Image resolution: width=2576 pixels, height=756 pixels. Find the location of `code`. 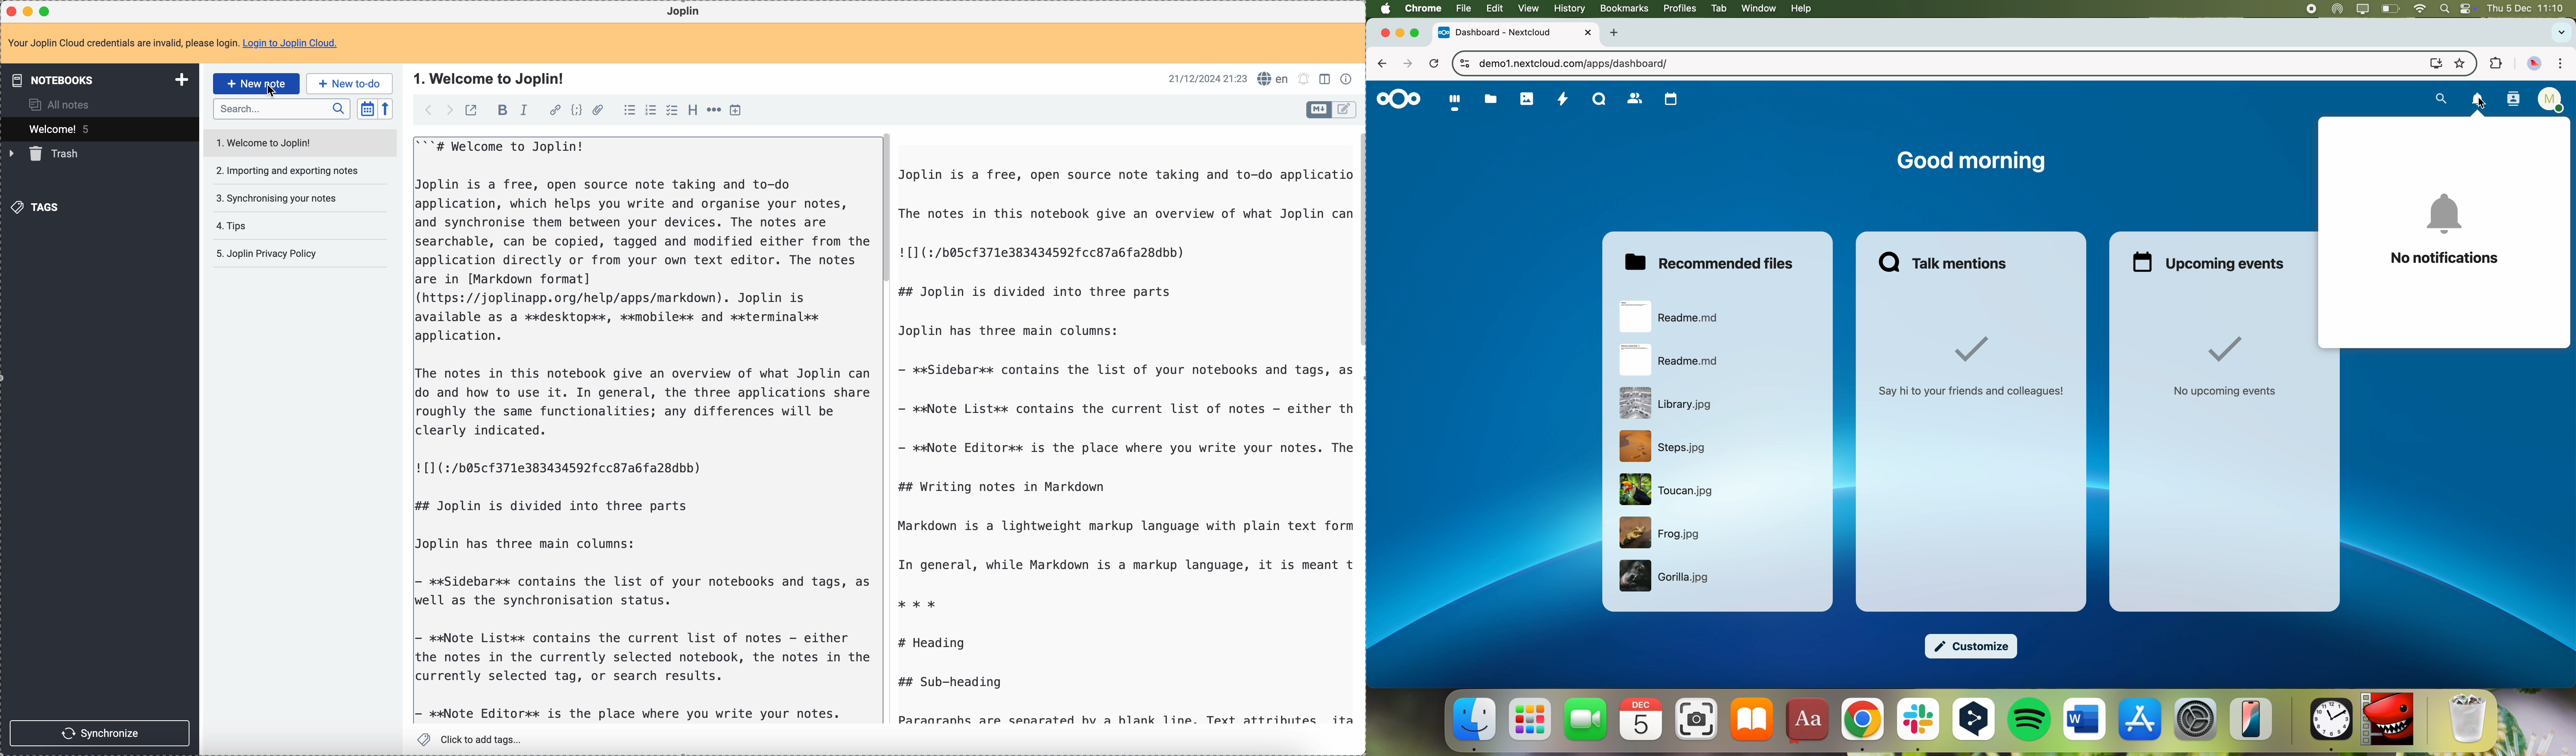

code is located at coordinates (577, 111).